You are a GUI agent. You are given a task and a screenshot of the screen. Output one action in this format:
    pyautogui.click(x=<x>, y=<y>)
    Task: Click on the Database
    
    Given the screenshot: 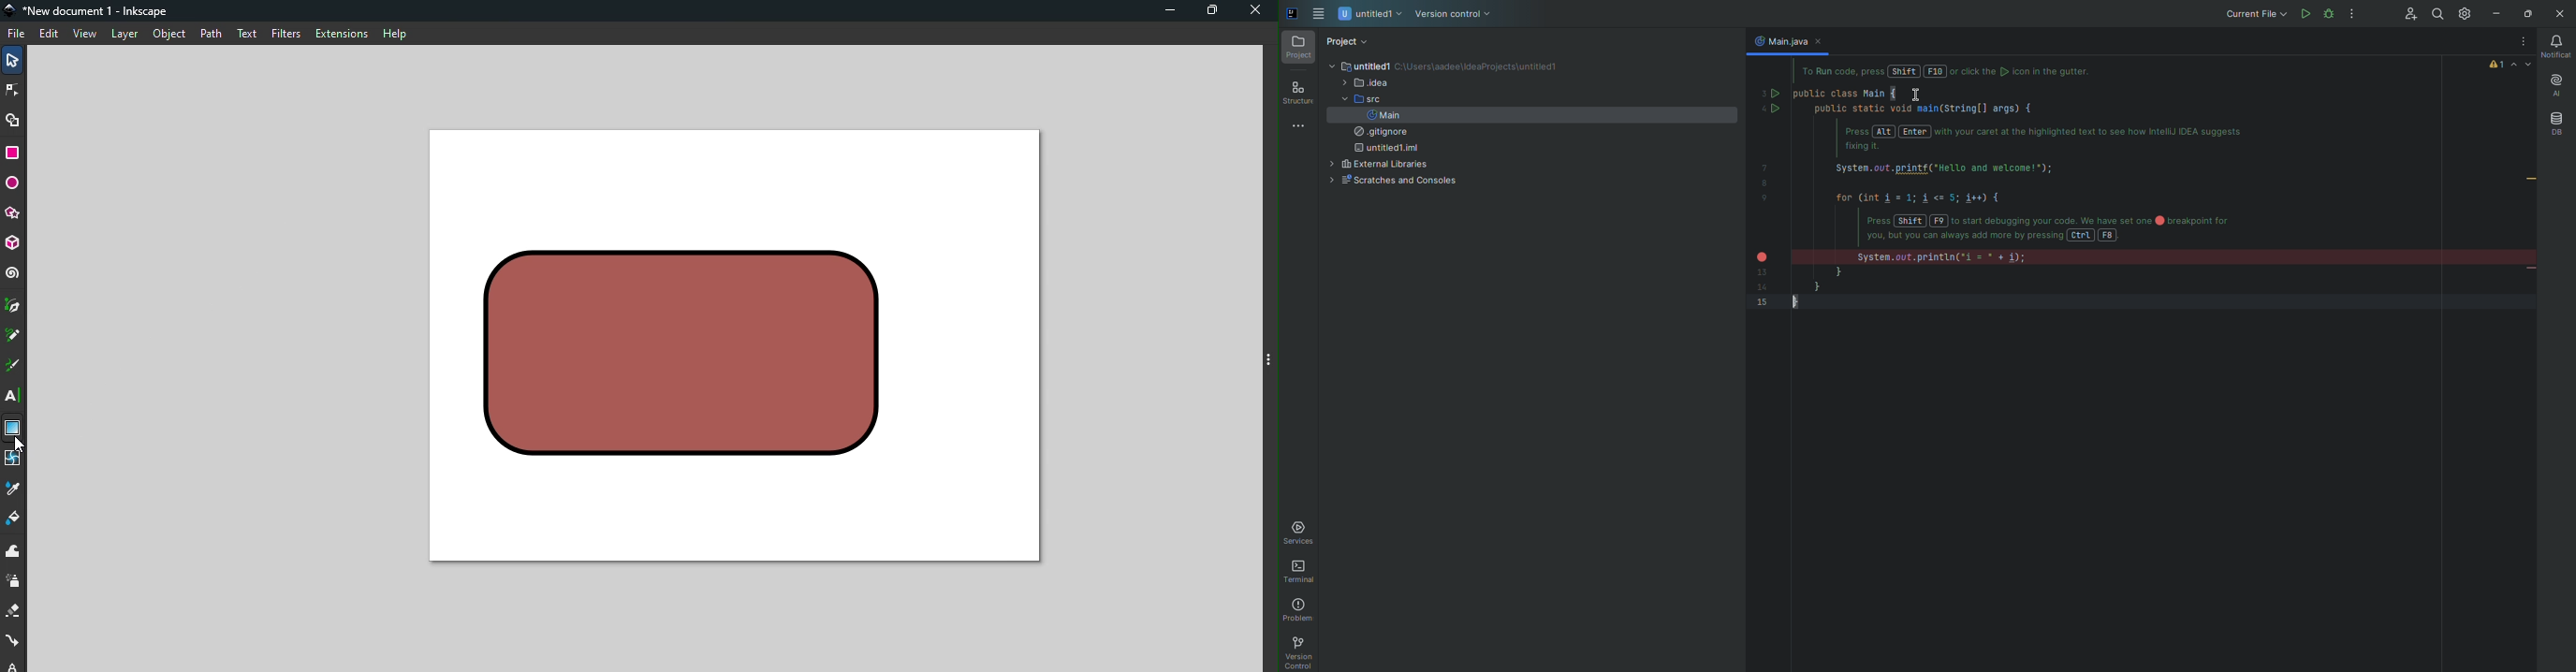 What is the action you would take?
    pyautogui.click(x=2557, y=124)
    